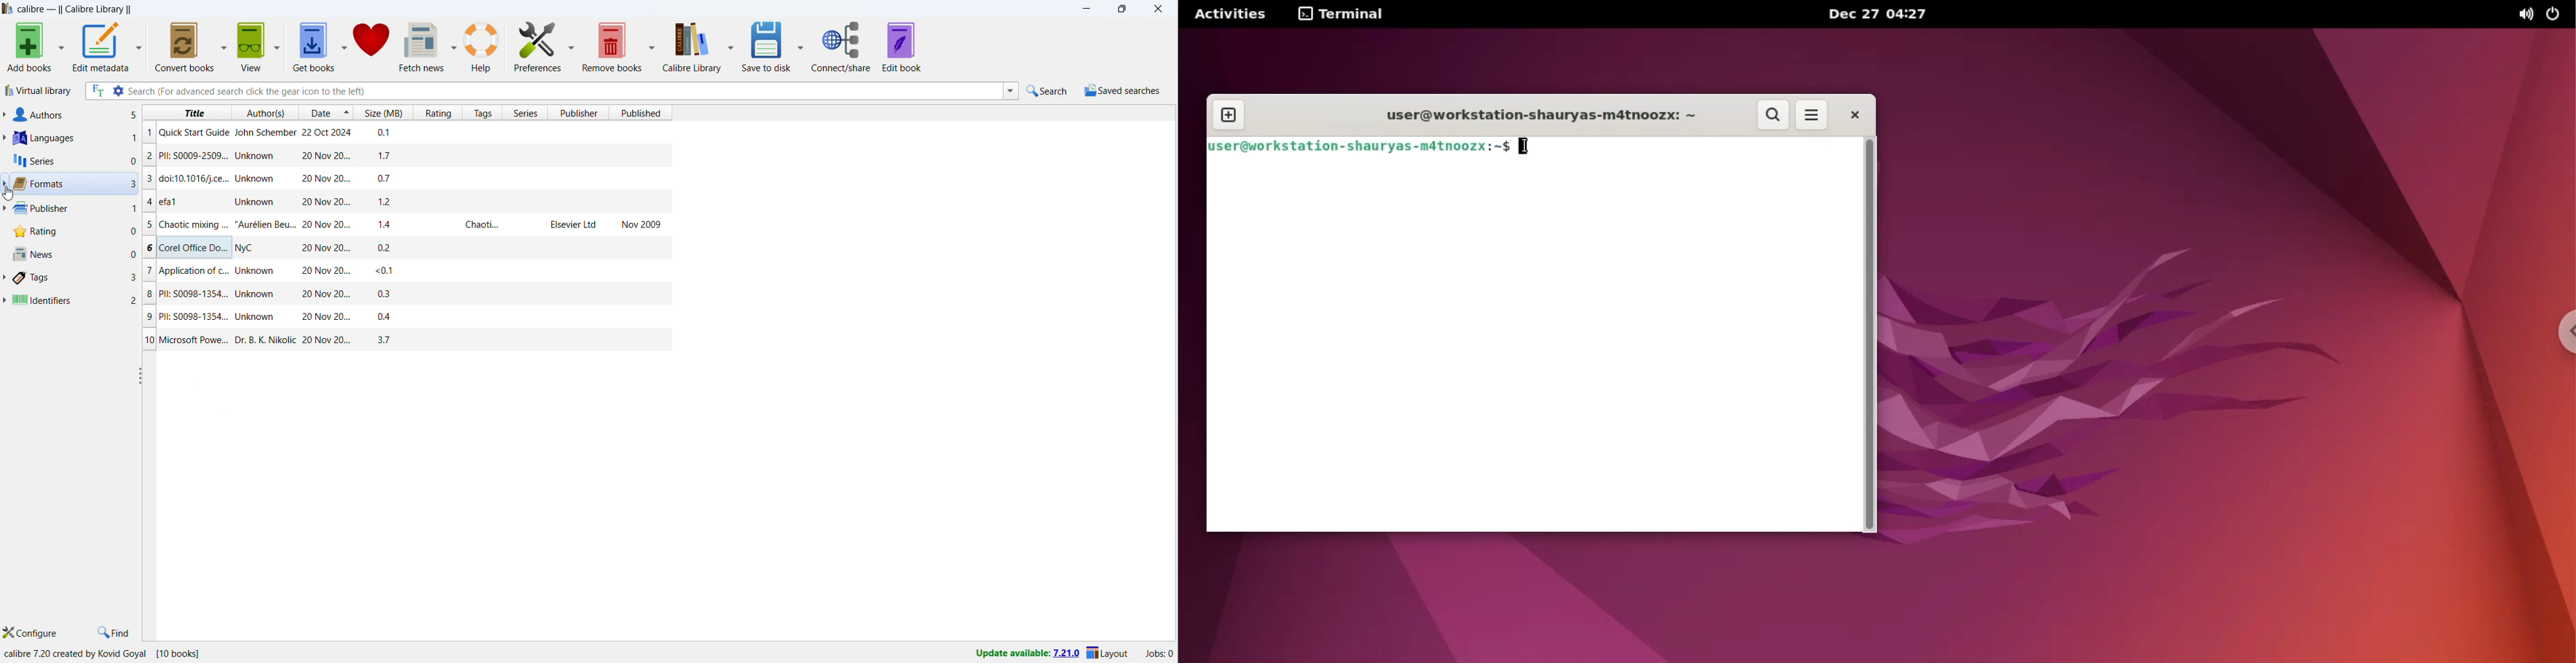 The height and width of the screenshot is (672, 2576). Describe the element at coordinates (74, 300) in the screenshot. I see `identifiers` at that location.